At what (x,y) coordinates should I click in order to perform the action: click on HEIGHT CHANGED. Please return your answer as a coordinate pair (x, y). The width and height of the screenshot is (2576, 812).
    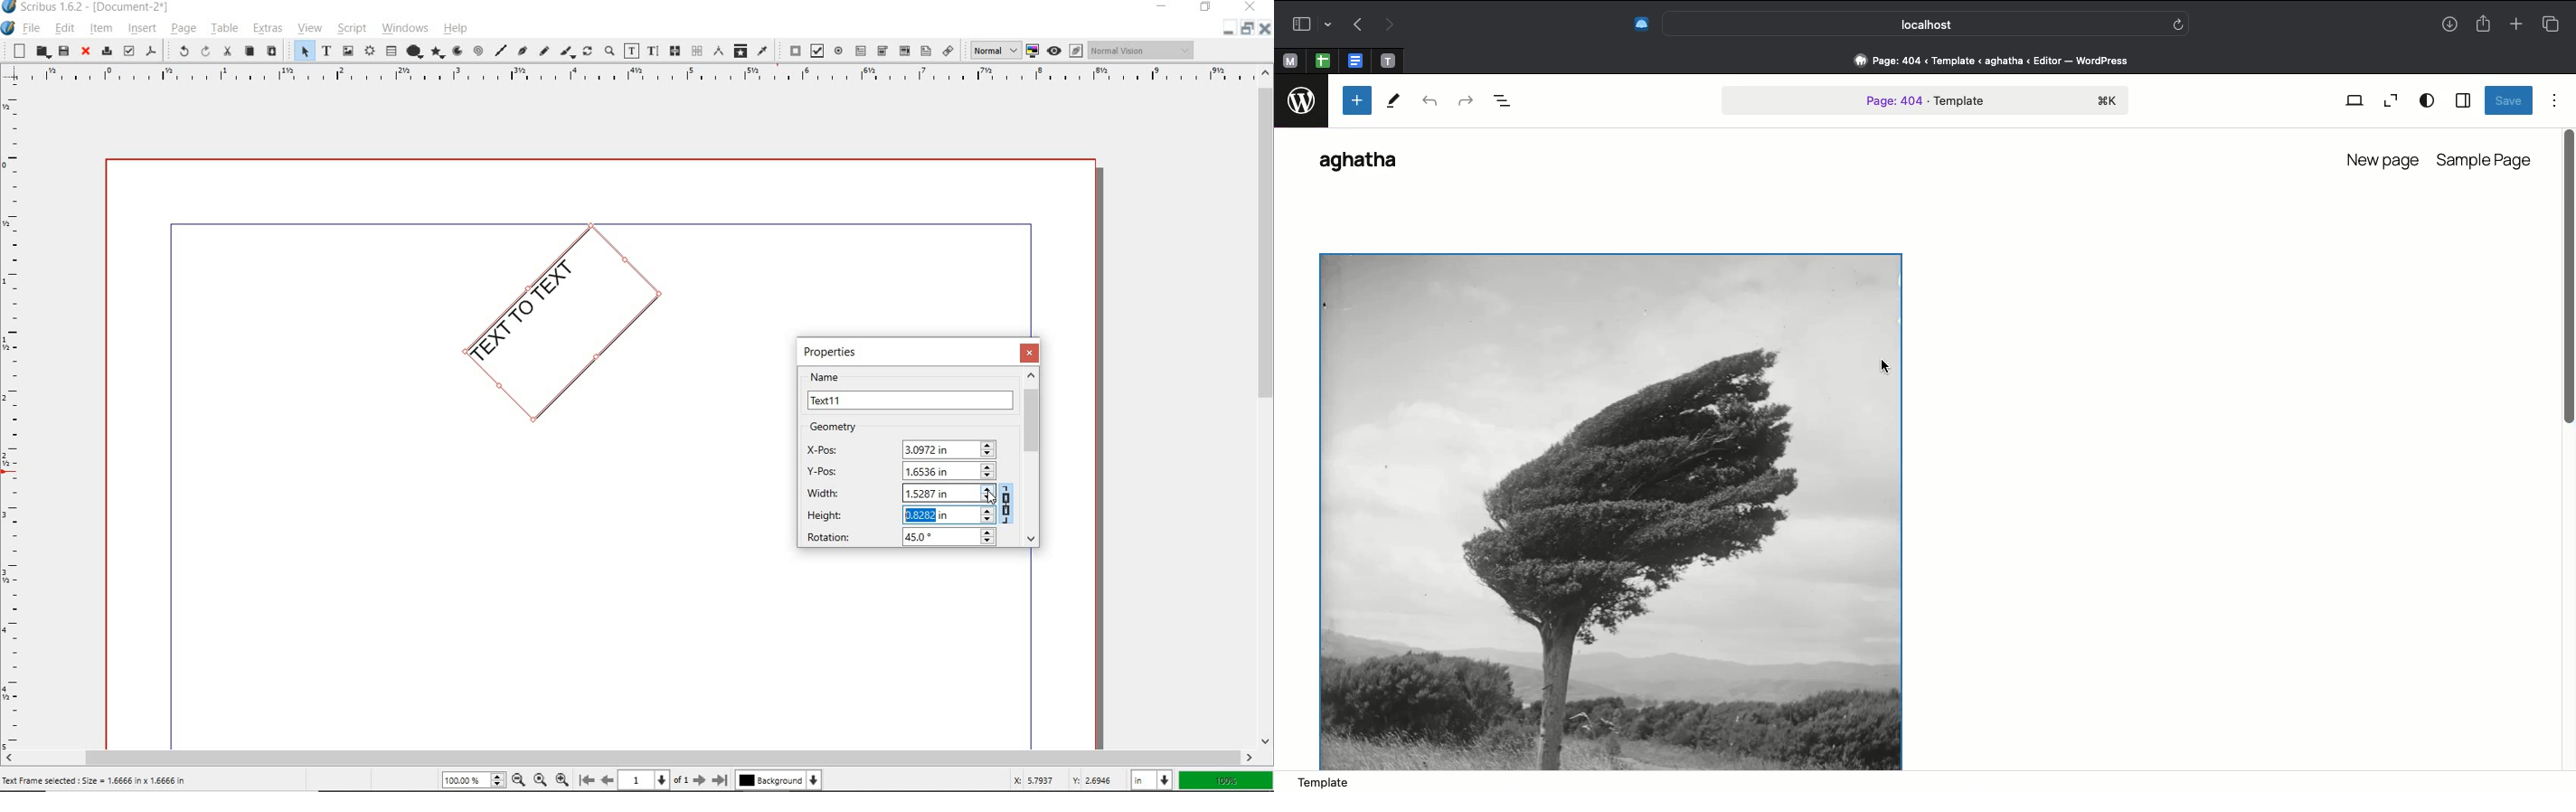
    Looking at the image, I should click on (926, 514).